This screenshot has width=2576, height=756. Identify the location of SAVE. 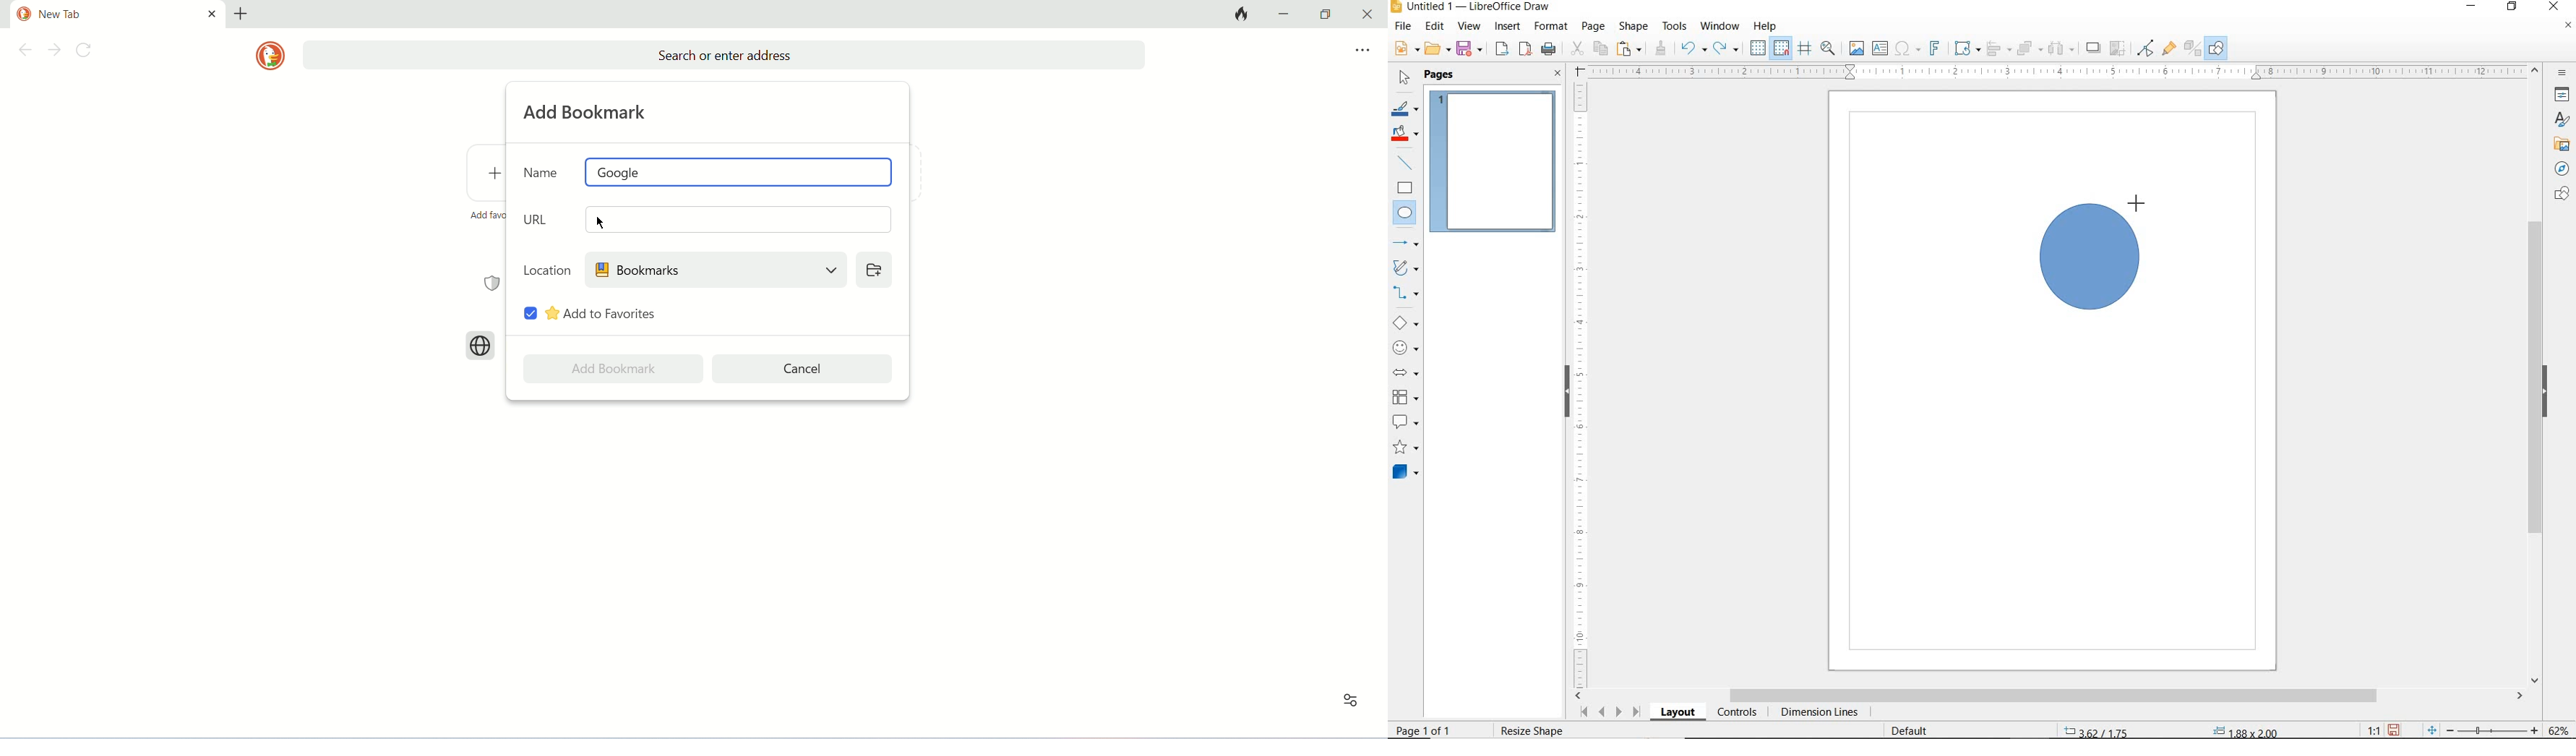
(1471, 49).